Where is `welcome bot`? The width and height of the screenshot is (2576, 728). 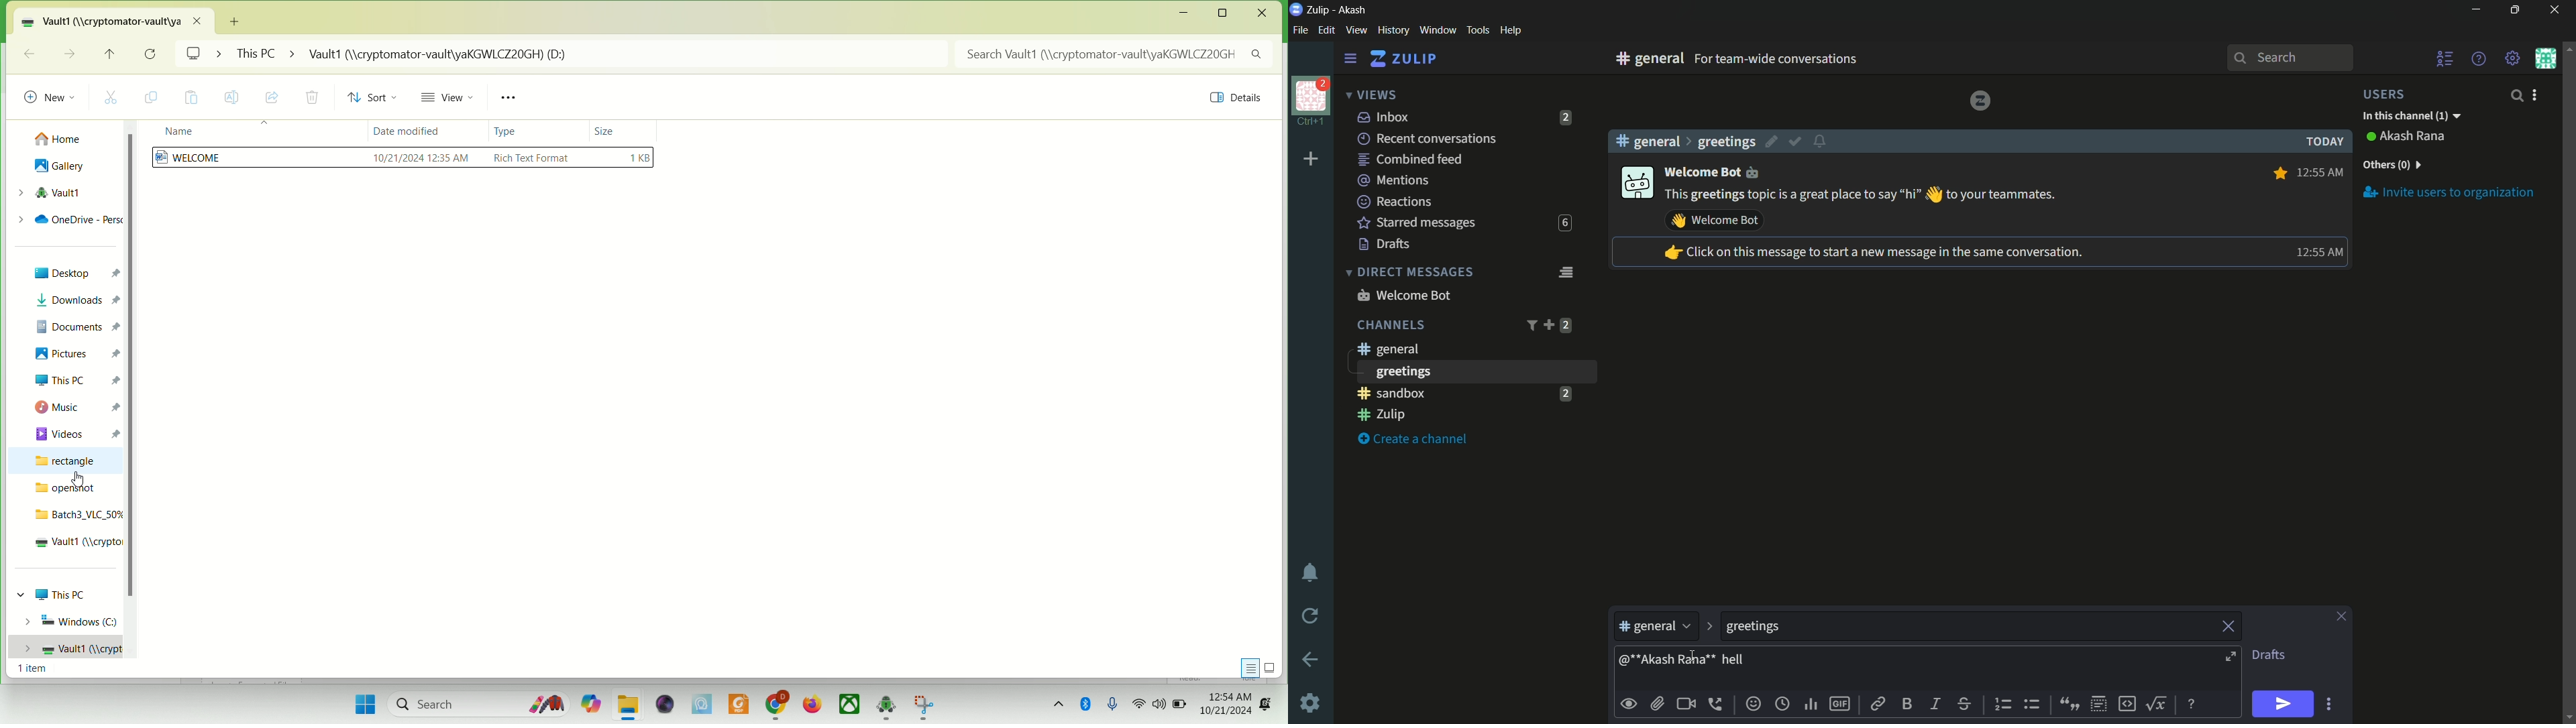 welcome bot is located at coordinates (1403, 295).